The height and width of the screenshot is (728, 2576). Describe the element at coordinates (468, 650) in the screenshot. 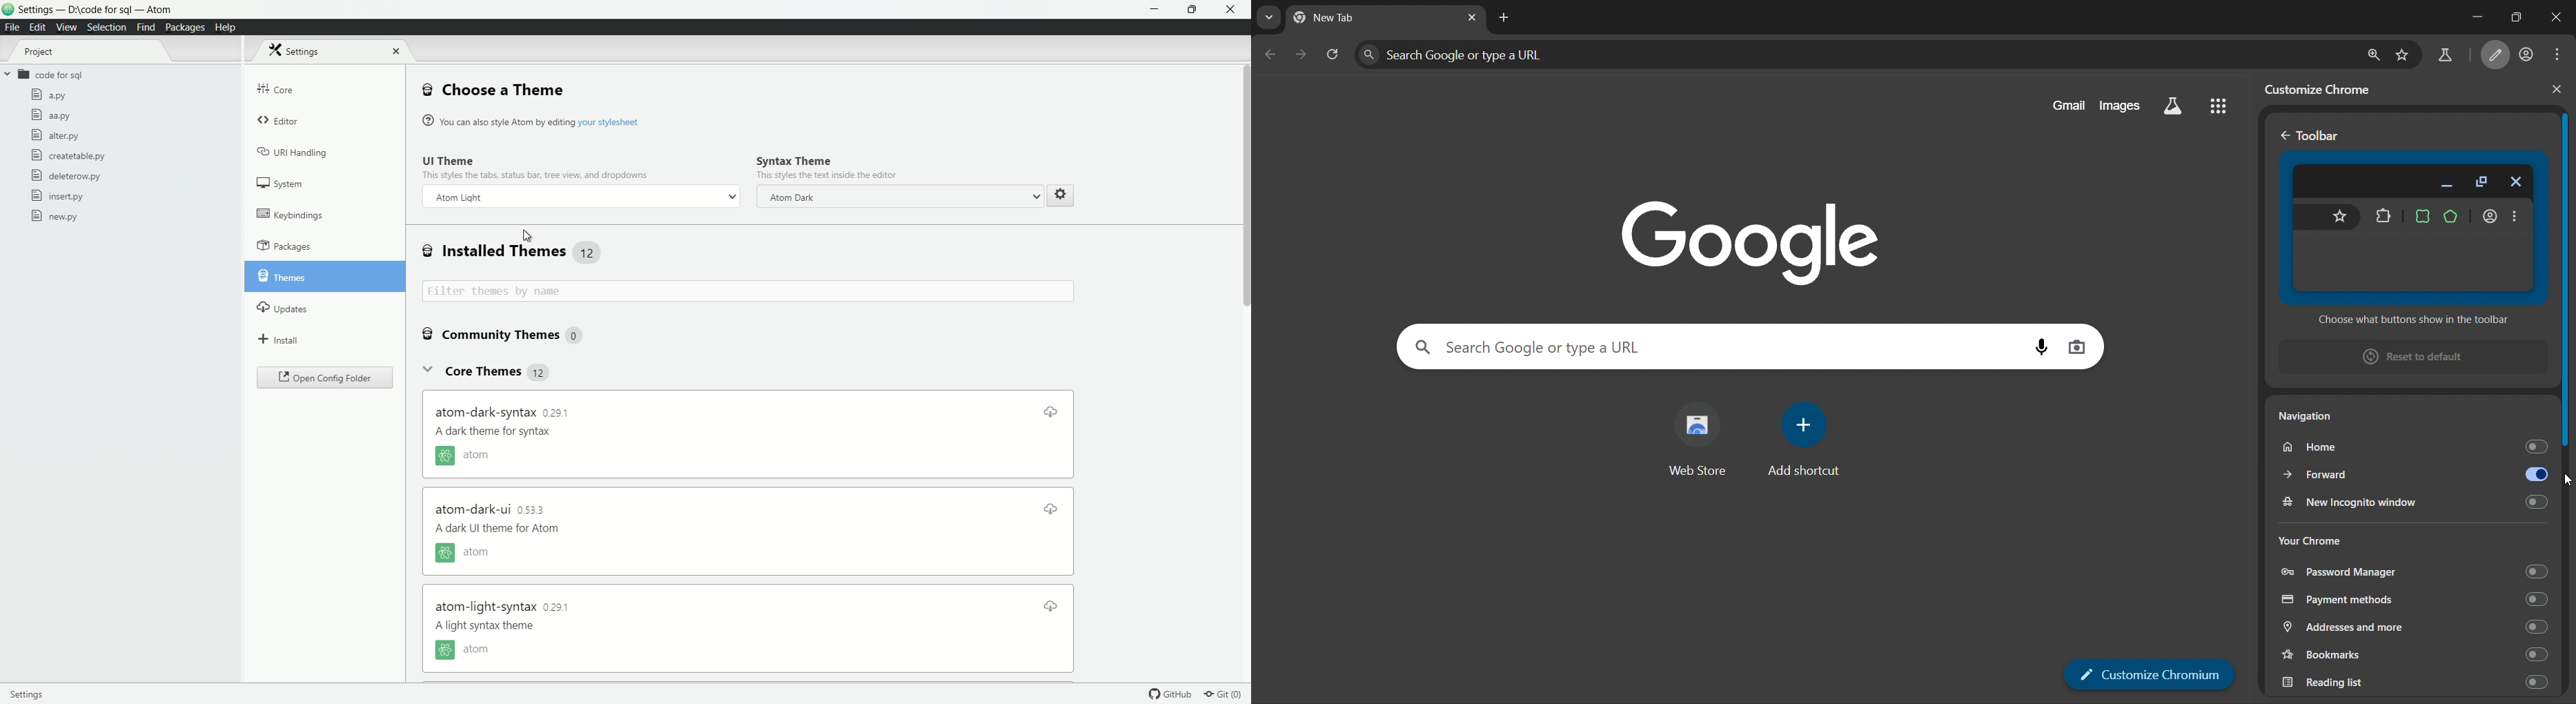

I see `atom` at that location.